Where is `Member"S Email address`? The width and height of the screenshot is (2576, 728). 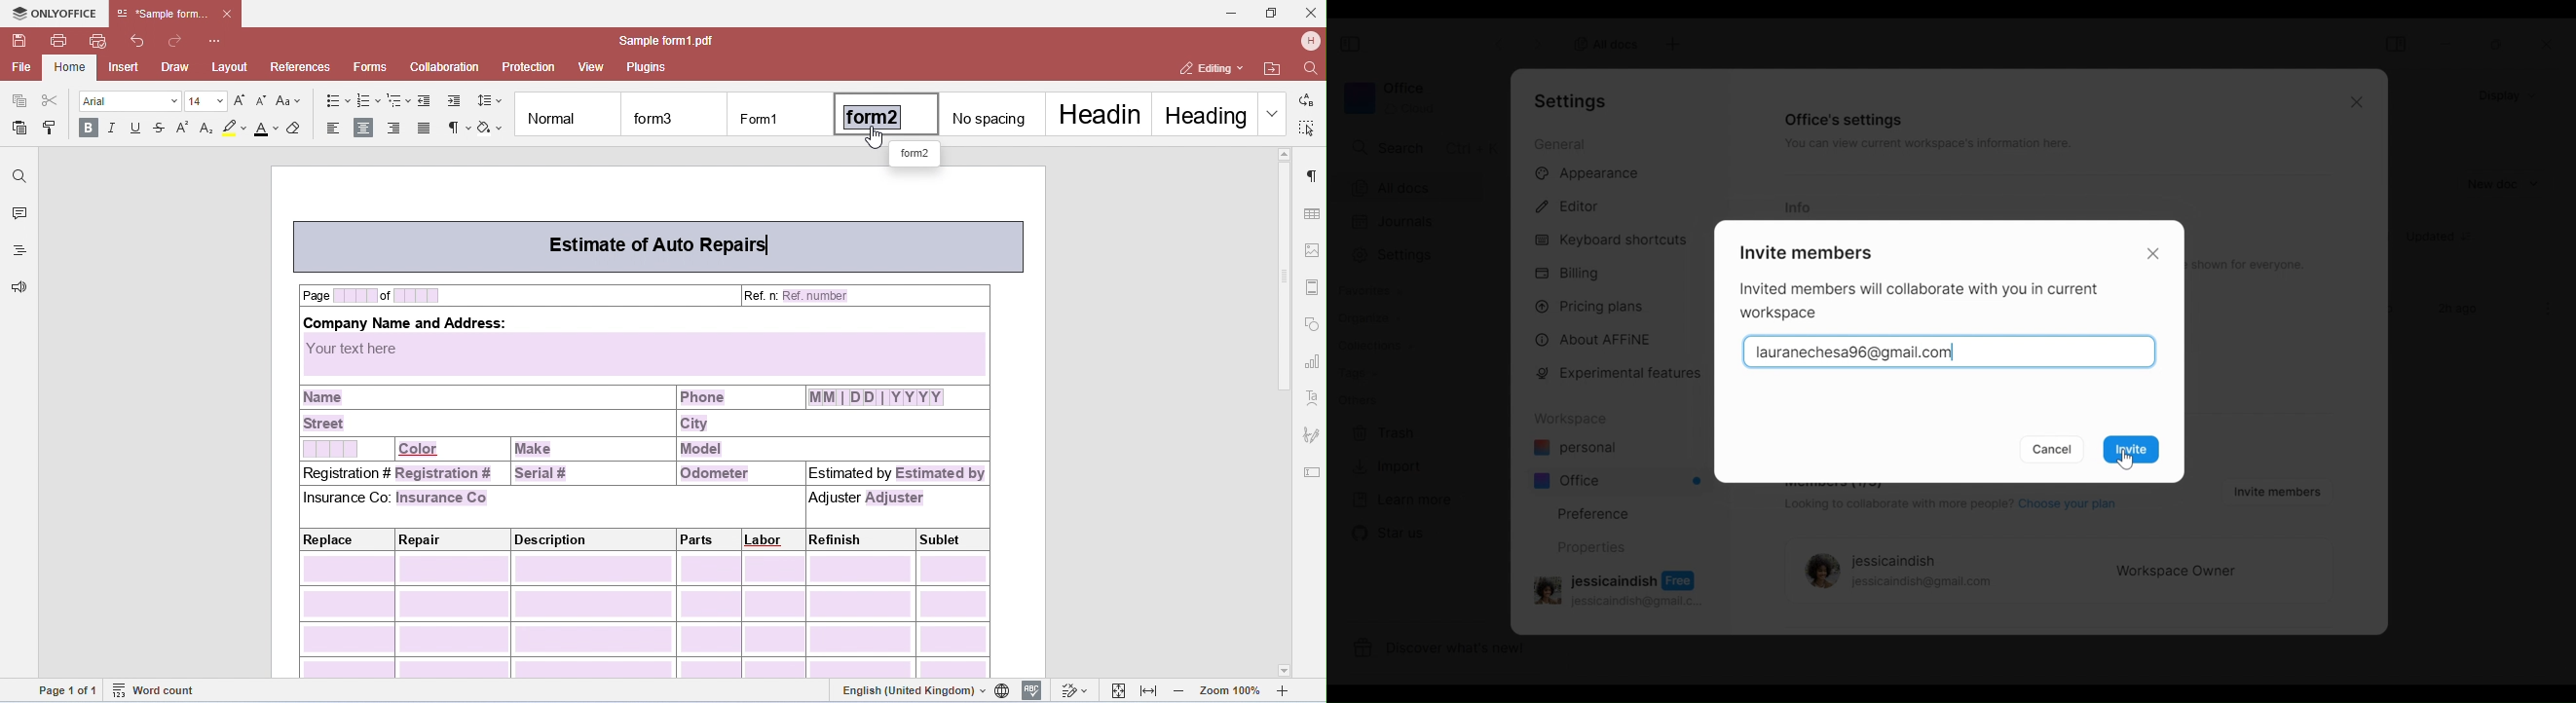 Member"S Email address is located at coordinates (1950, 350).